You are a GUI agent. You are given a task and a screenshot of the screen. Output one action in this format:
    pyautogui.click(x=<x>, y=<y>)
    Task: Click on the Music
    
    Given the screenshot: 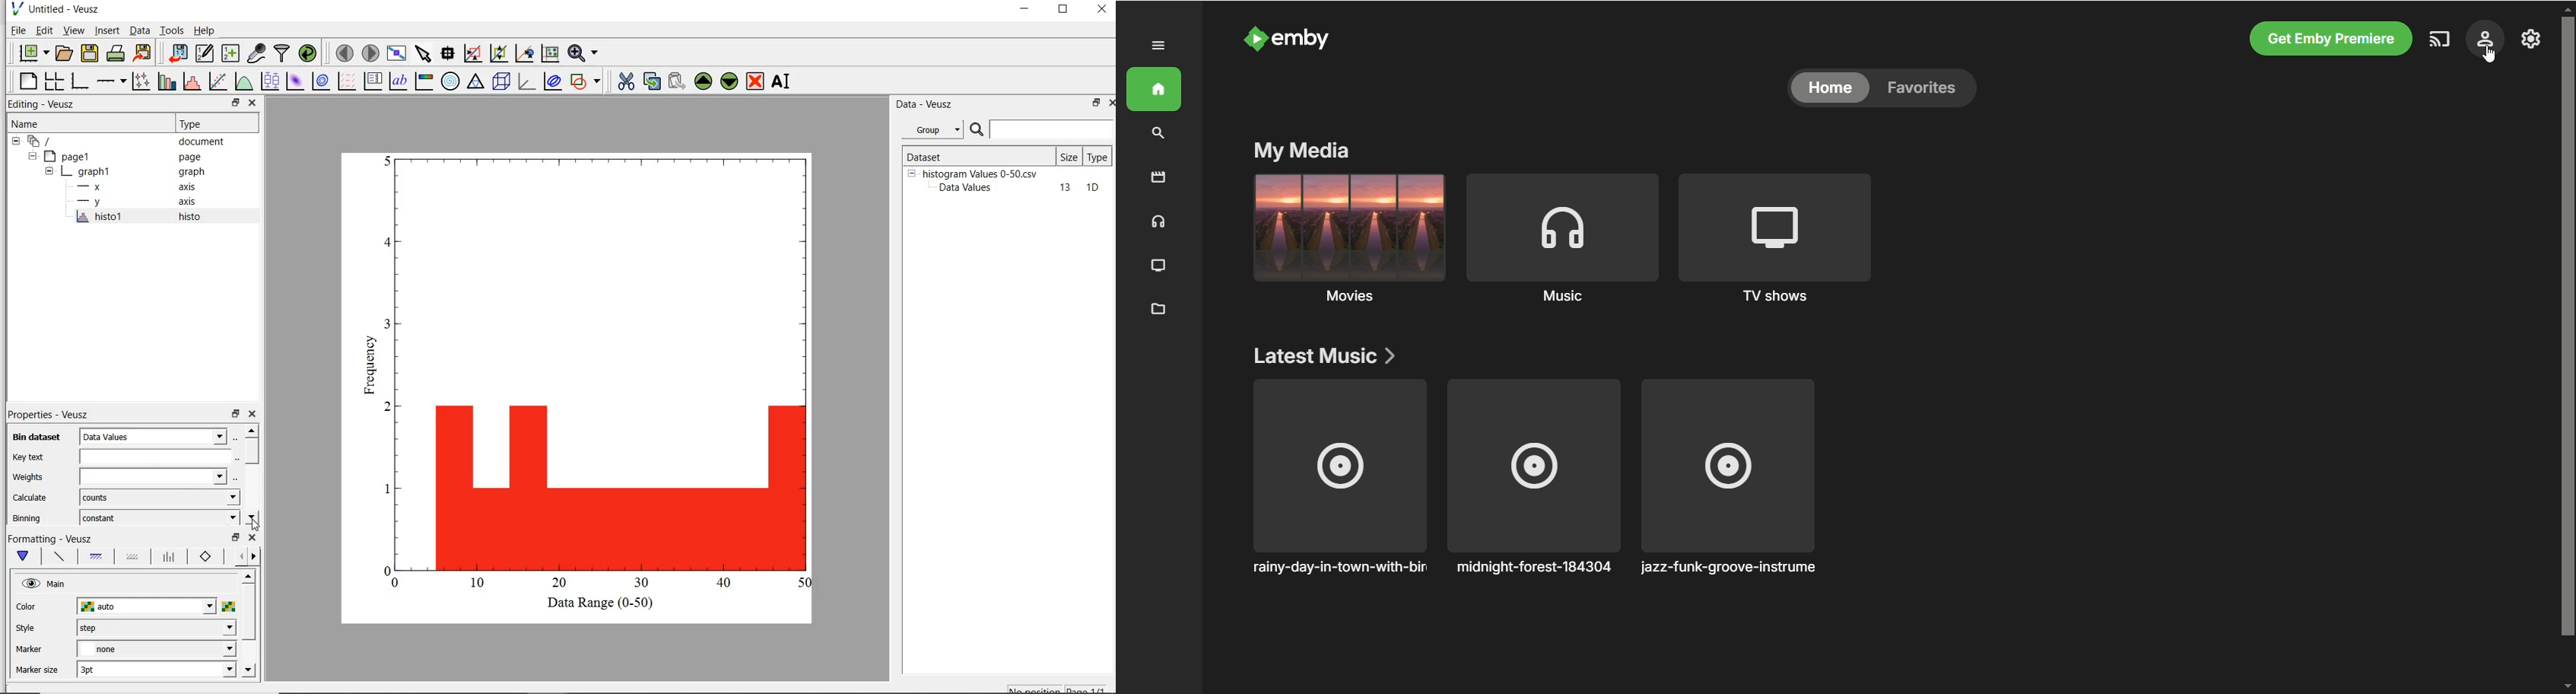 What is the action you would take?
    pyautogui.click(x=1568, y=304)
    